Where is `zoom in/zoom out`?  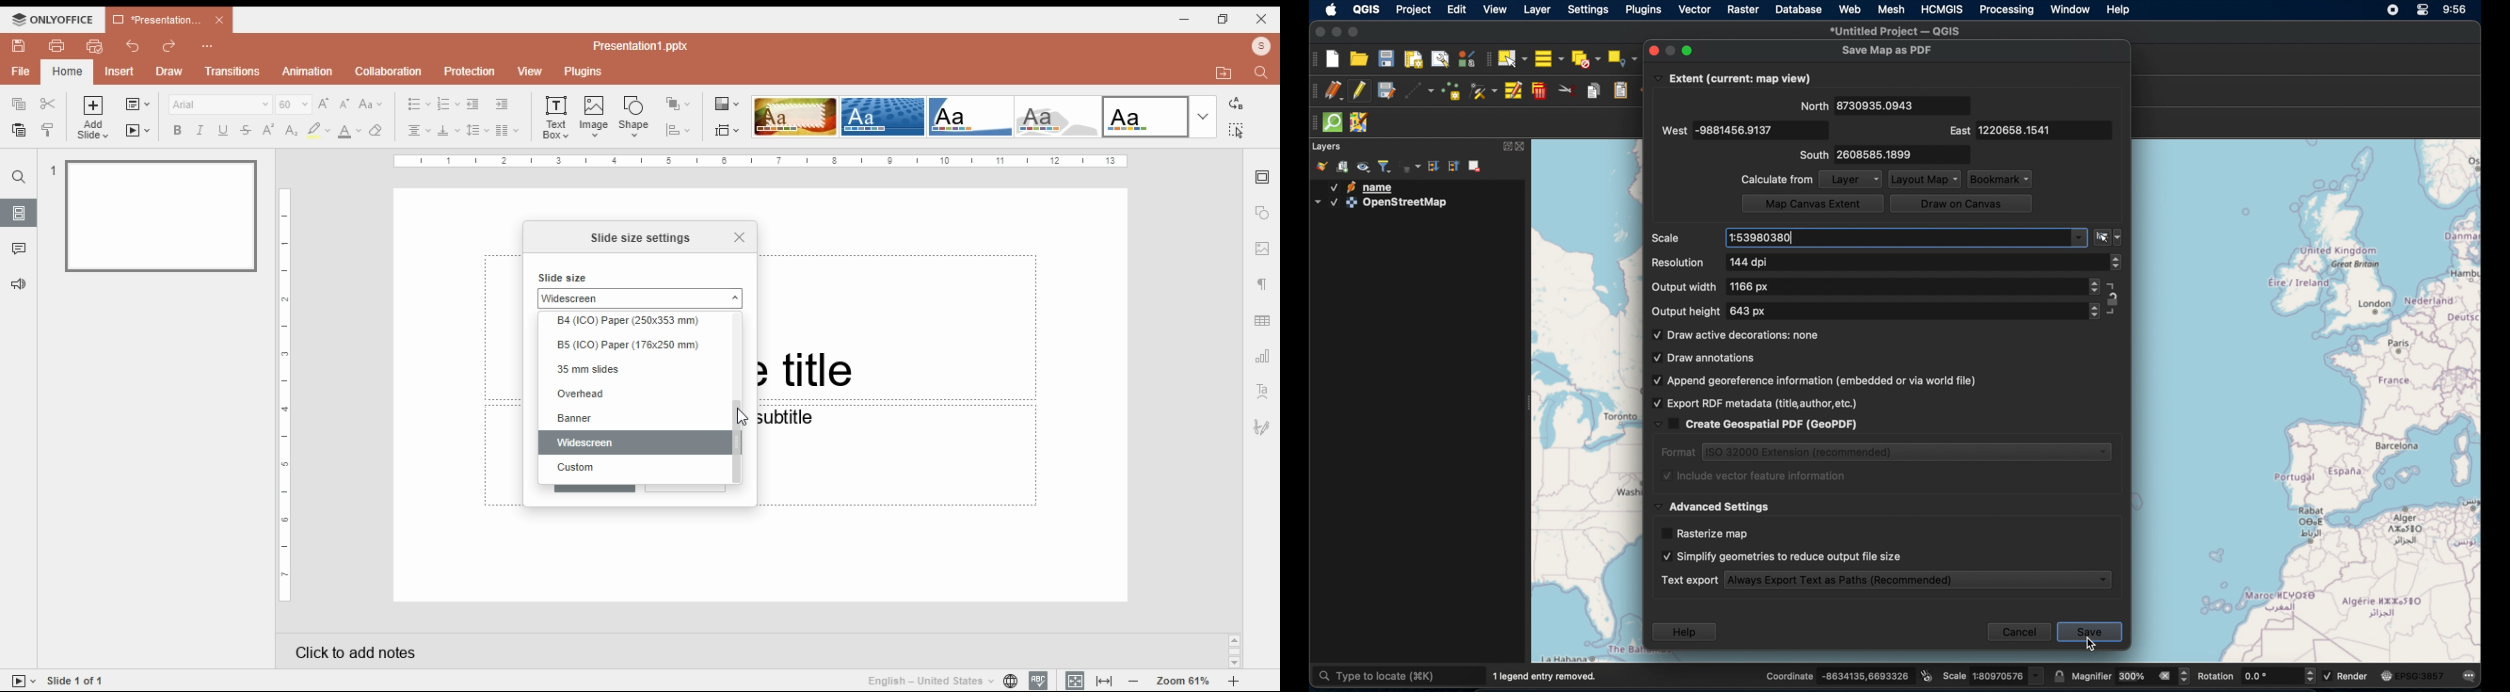
zoom in/zoom out is located at coordinates (1234, 681).